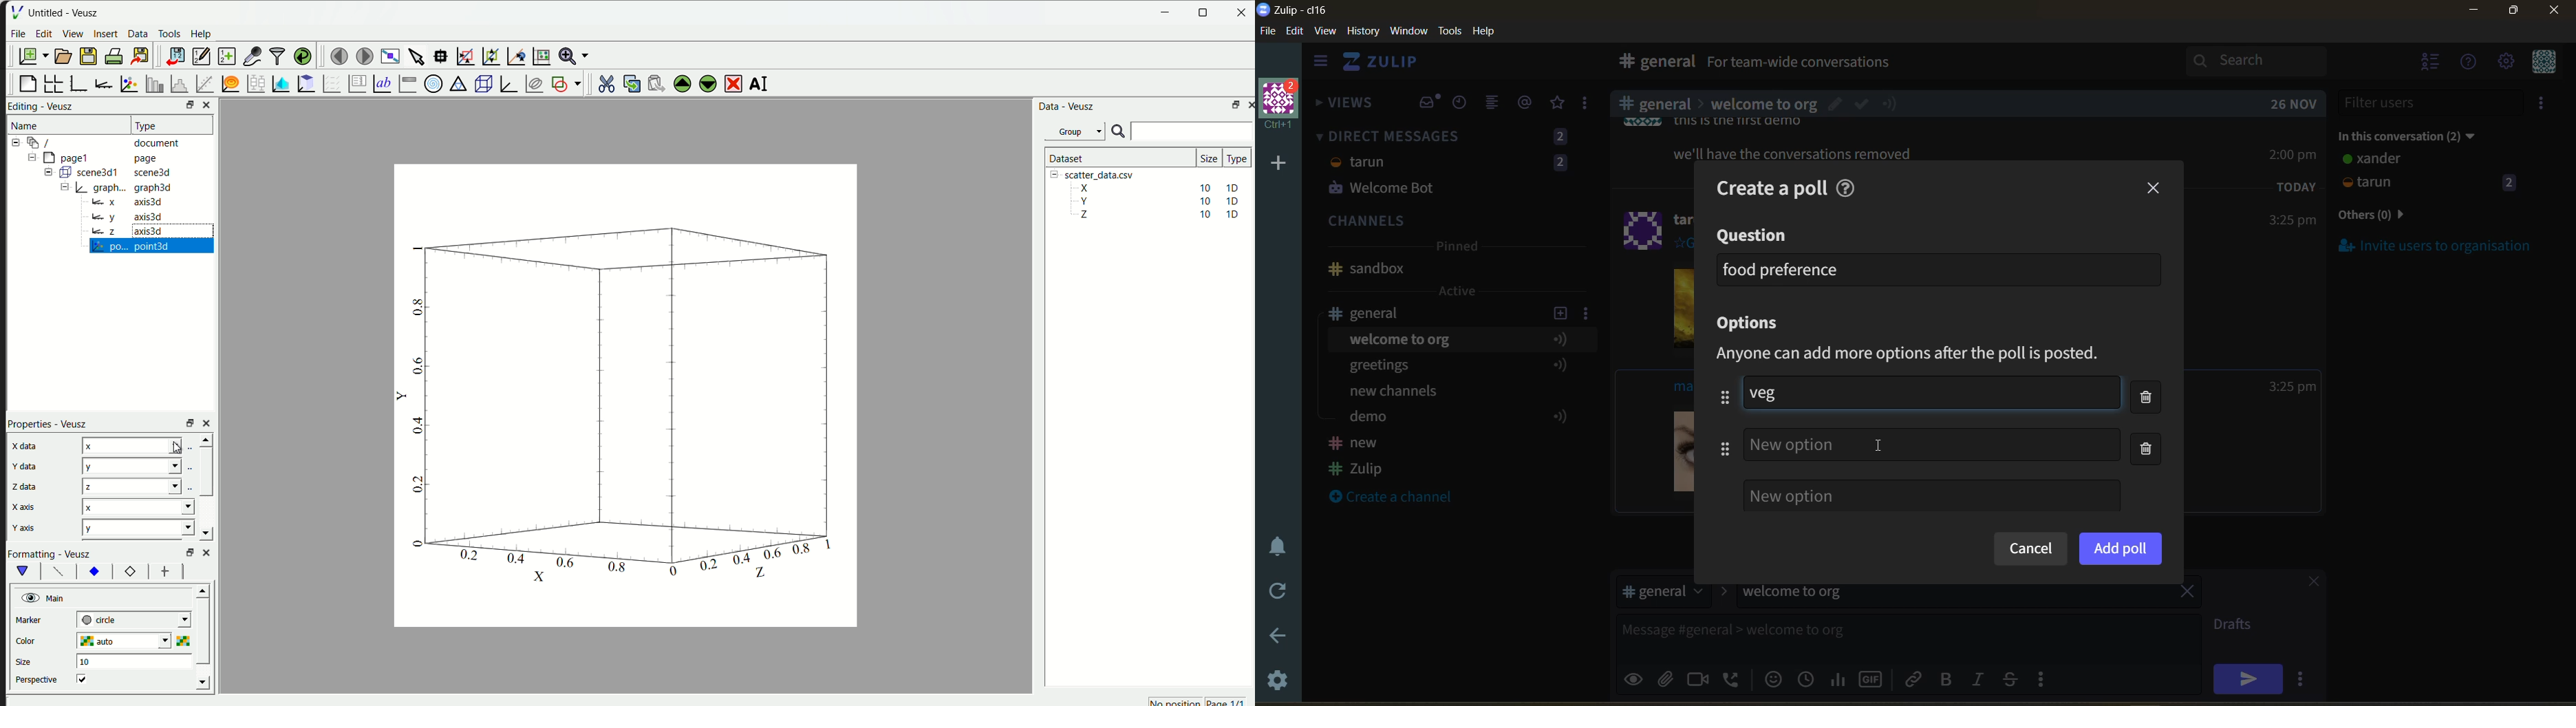 Image resolution: width=2576 pixels, height=728 pixels. What do you see at coordinates (78, 82) in the screenshot?
I see `base graph` at bounding box center [78, 82].